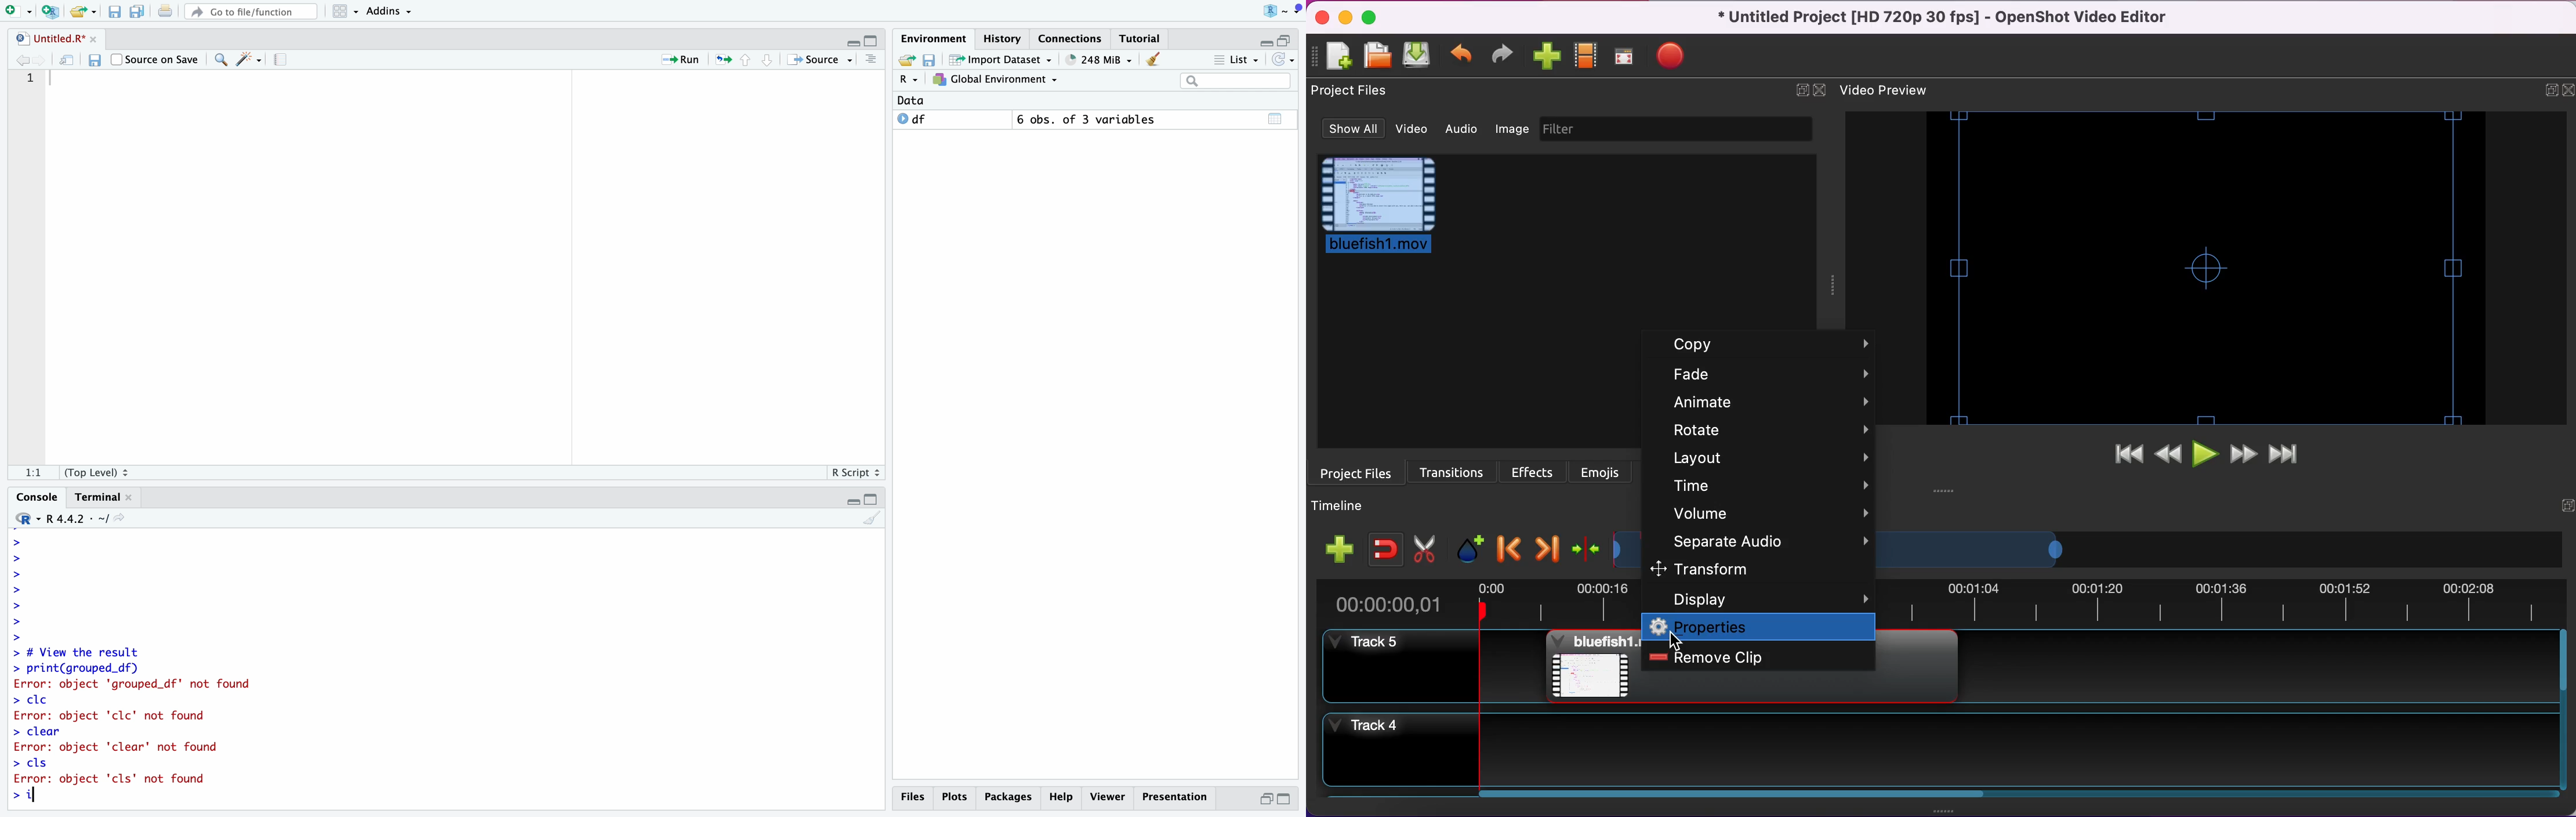 The height and width of the screenshot is (840, 2576). I want to click on expand/hide, so click(2566, 505).